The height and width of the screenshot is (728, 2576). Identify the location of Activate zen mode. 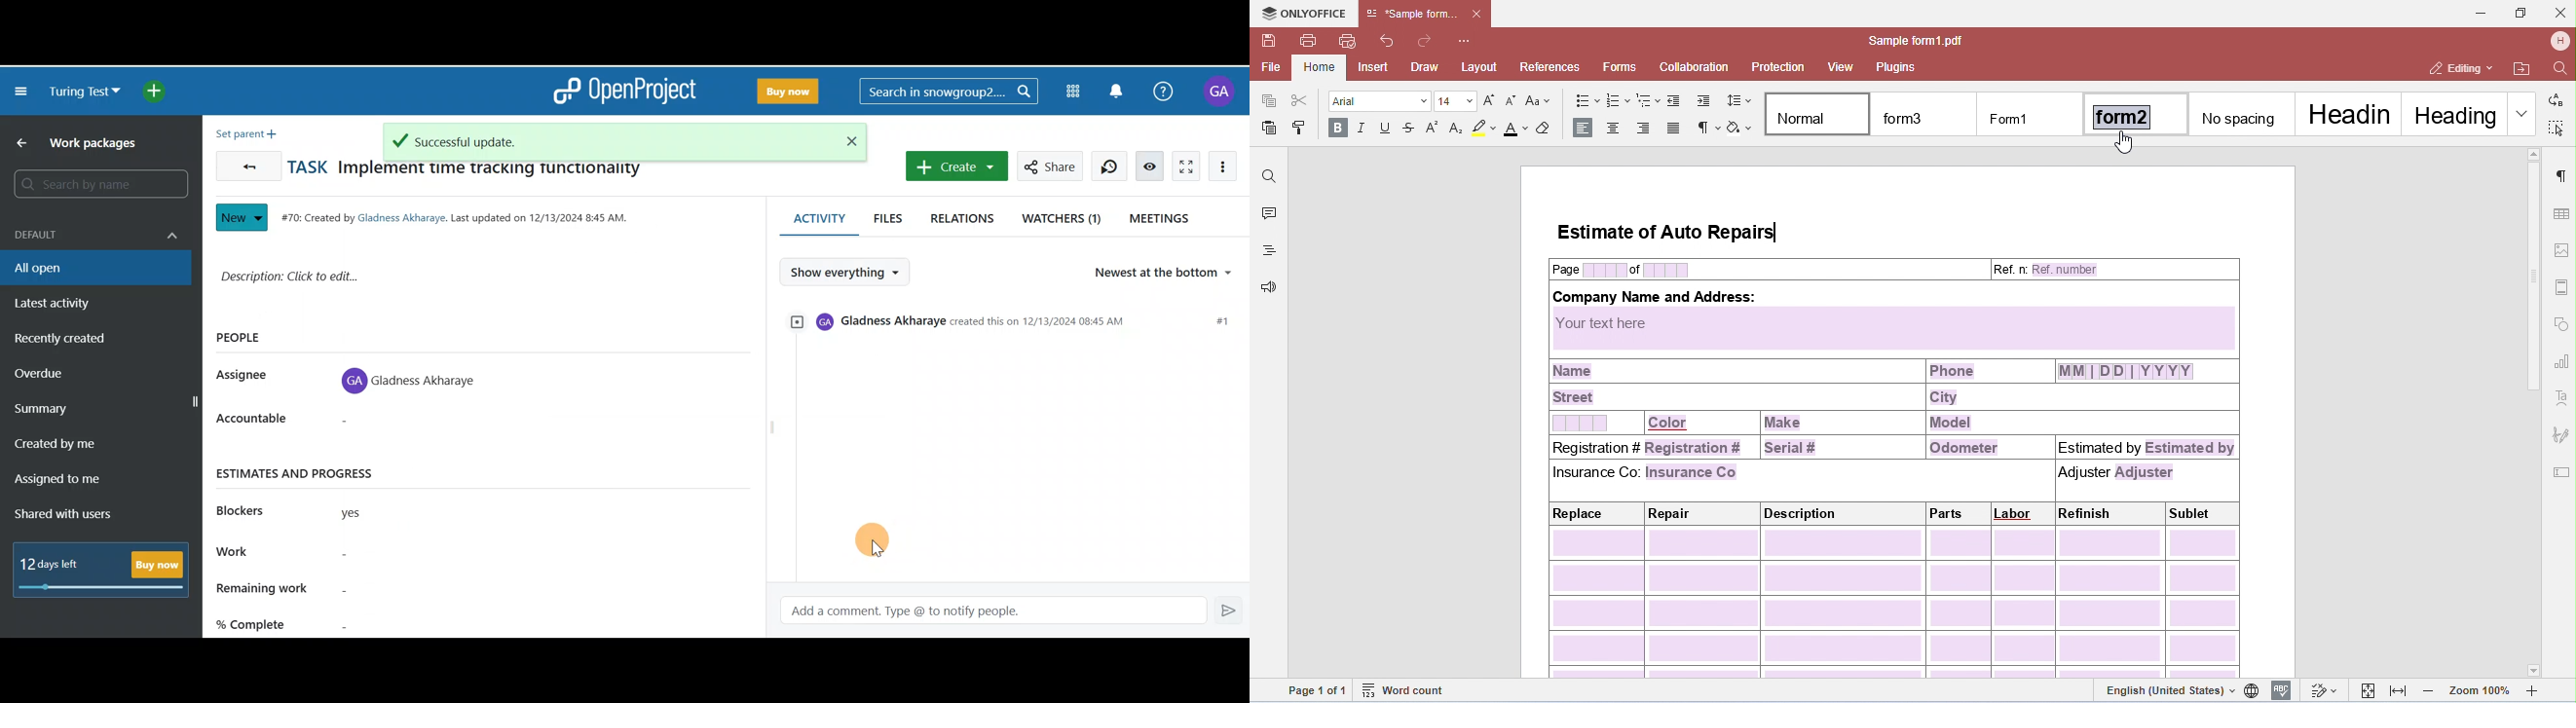
(1183, 164).